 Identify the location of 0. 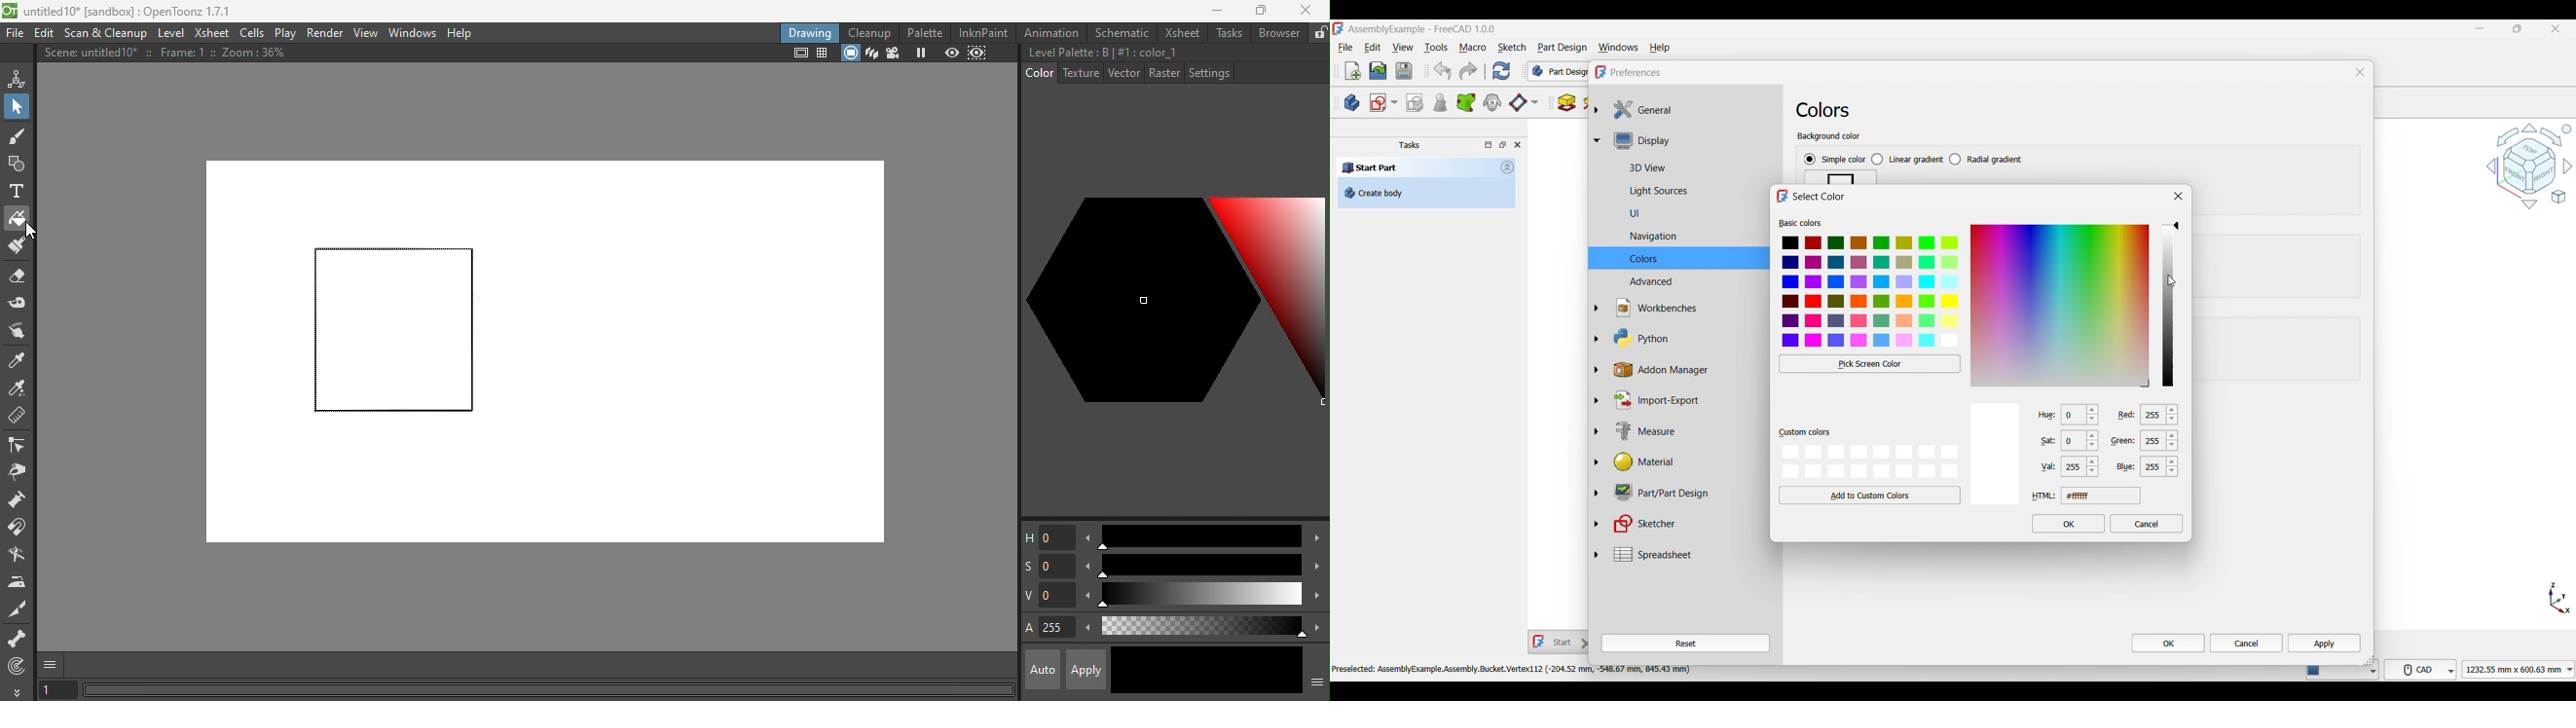
(2082, 443).